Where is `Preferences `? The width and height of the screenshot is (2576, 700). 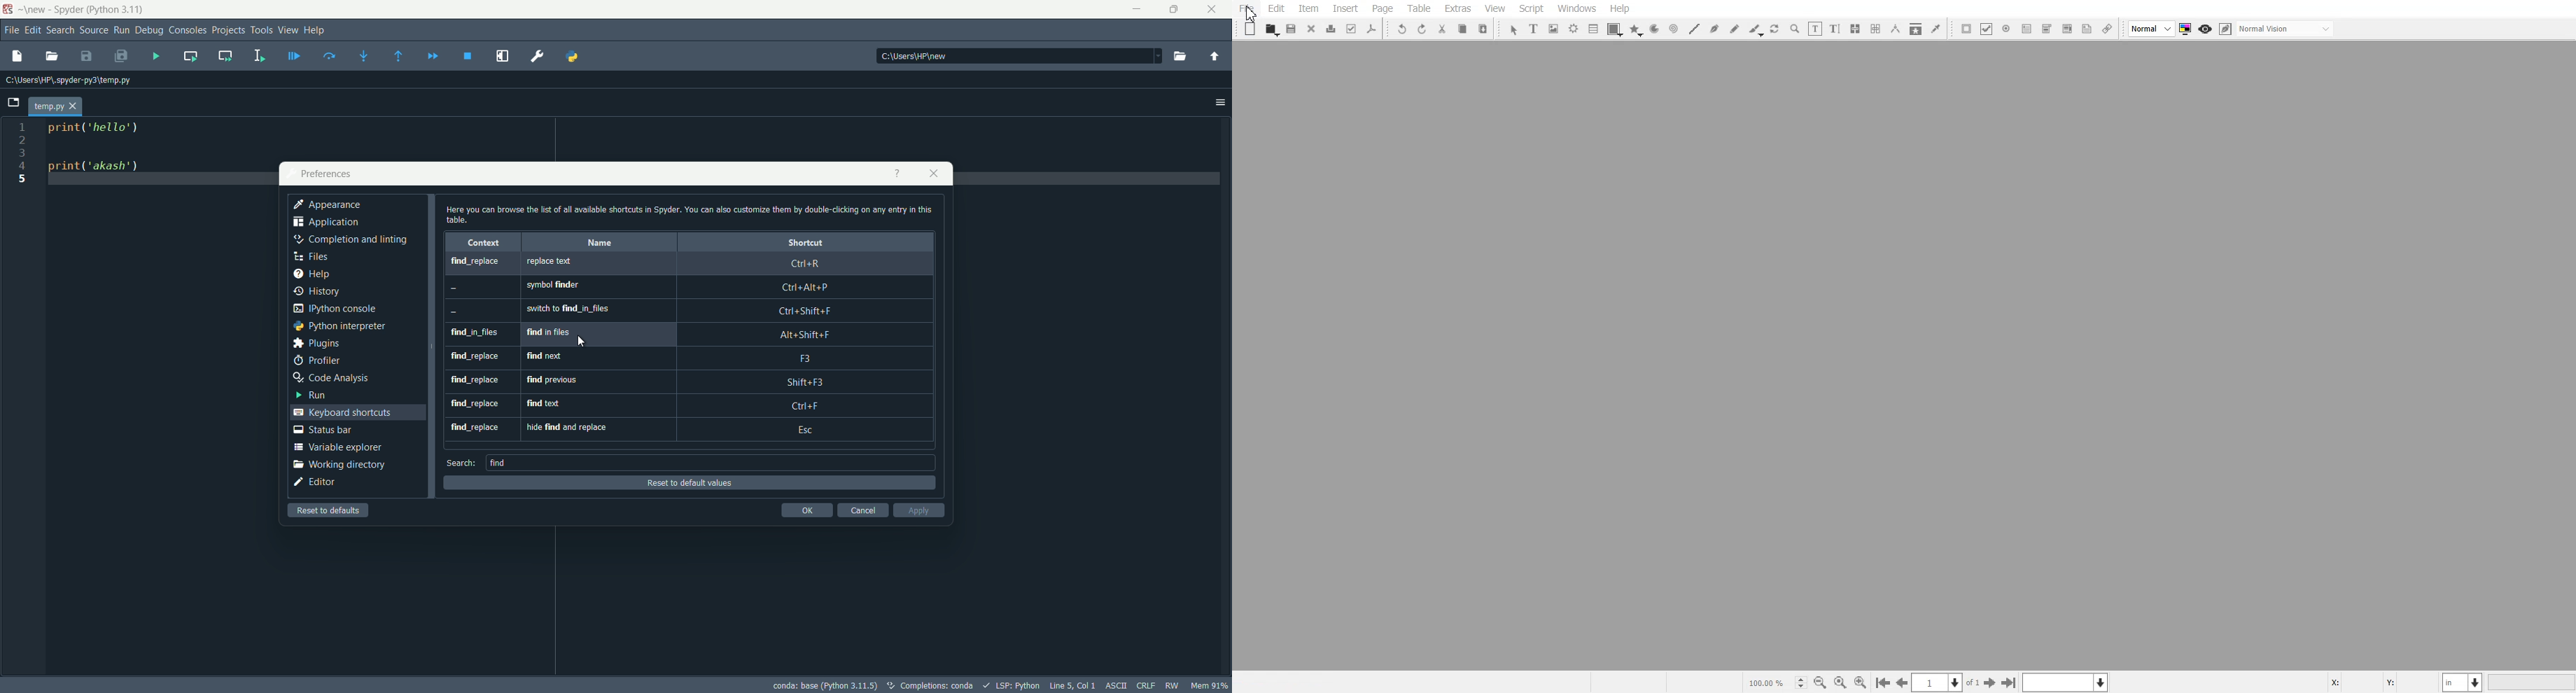
Preferences  is located at coordinates (538, 57).